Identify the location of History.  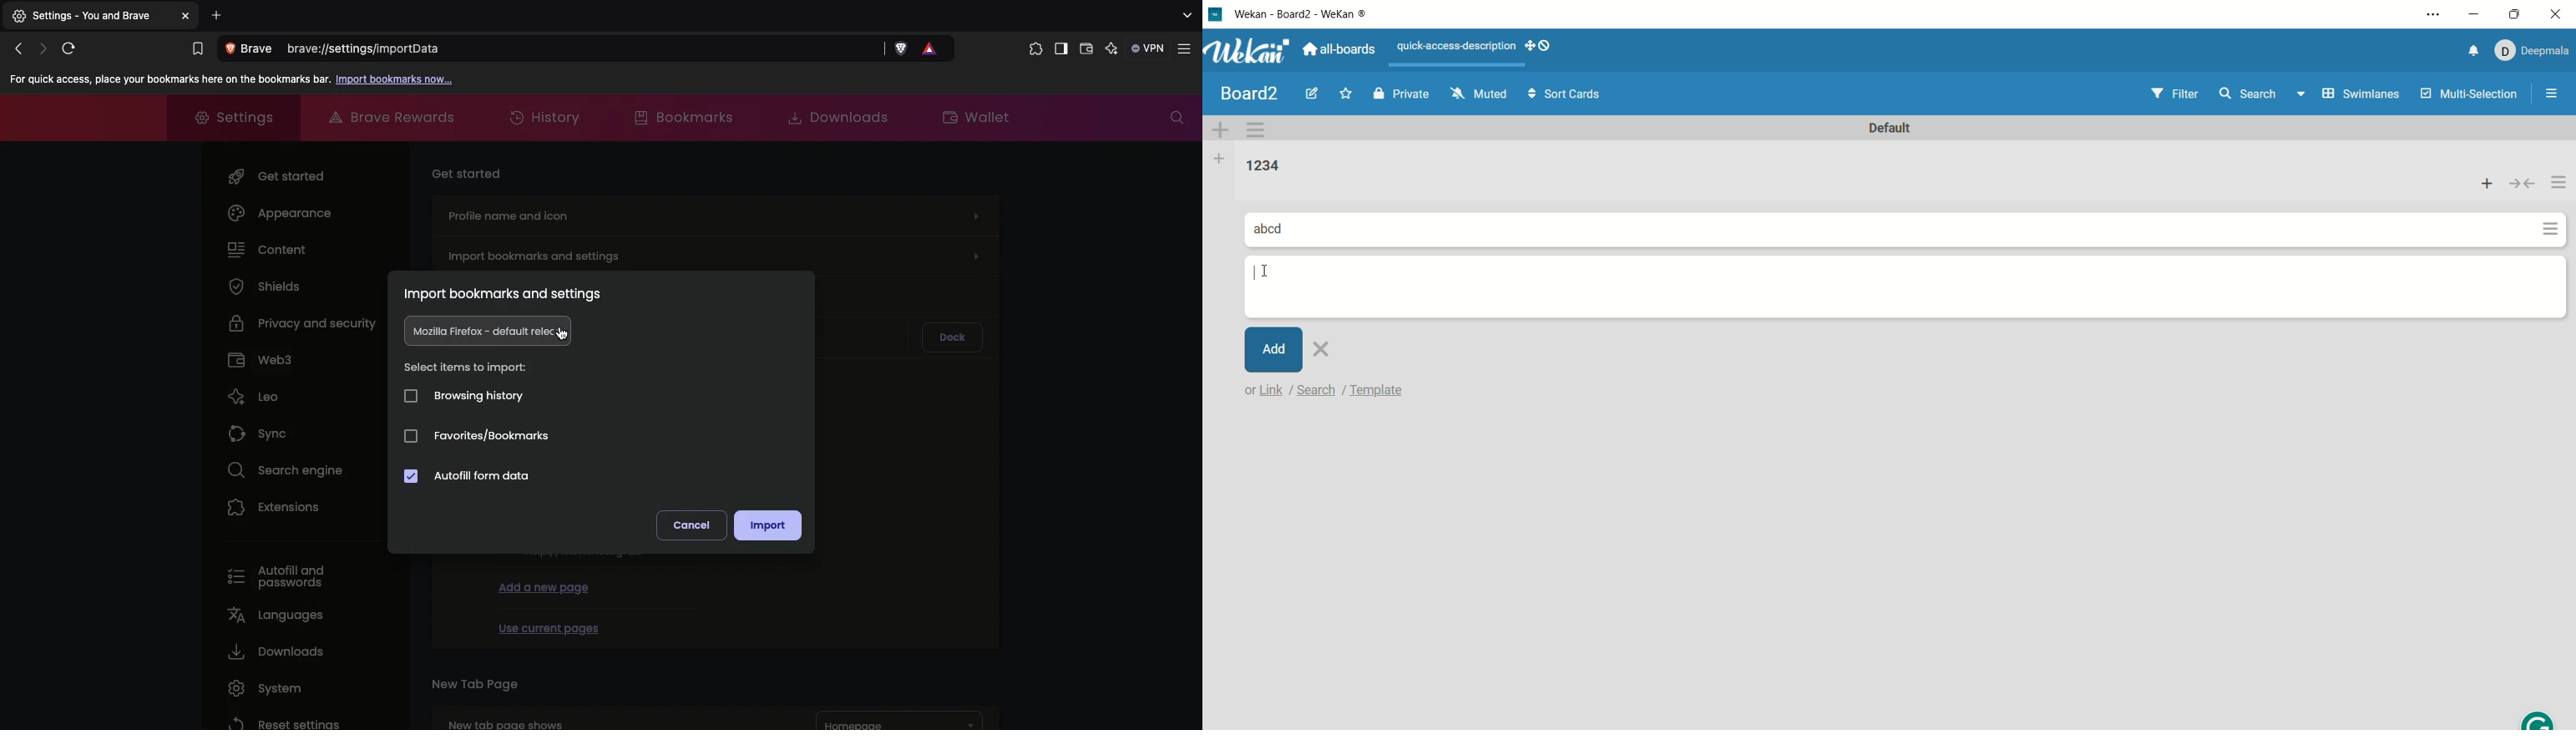
(548, 119).